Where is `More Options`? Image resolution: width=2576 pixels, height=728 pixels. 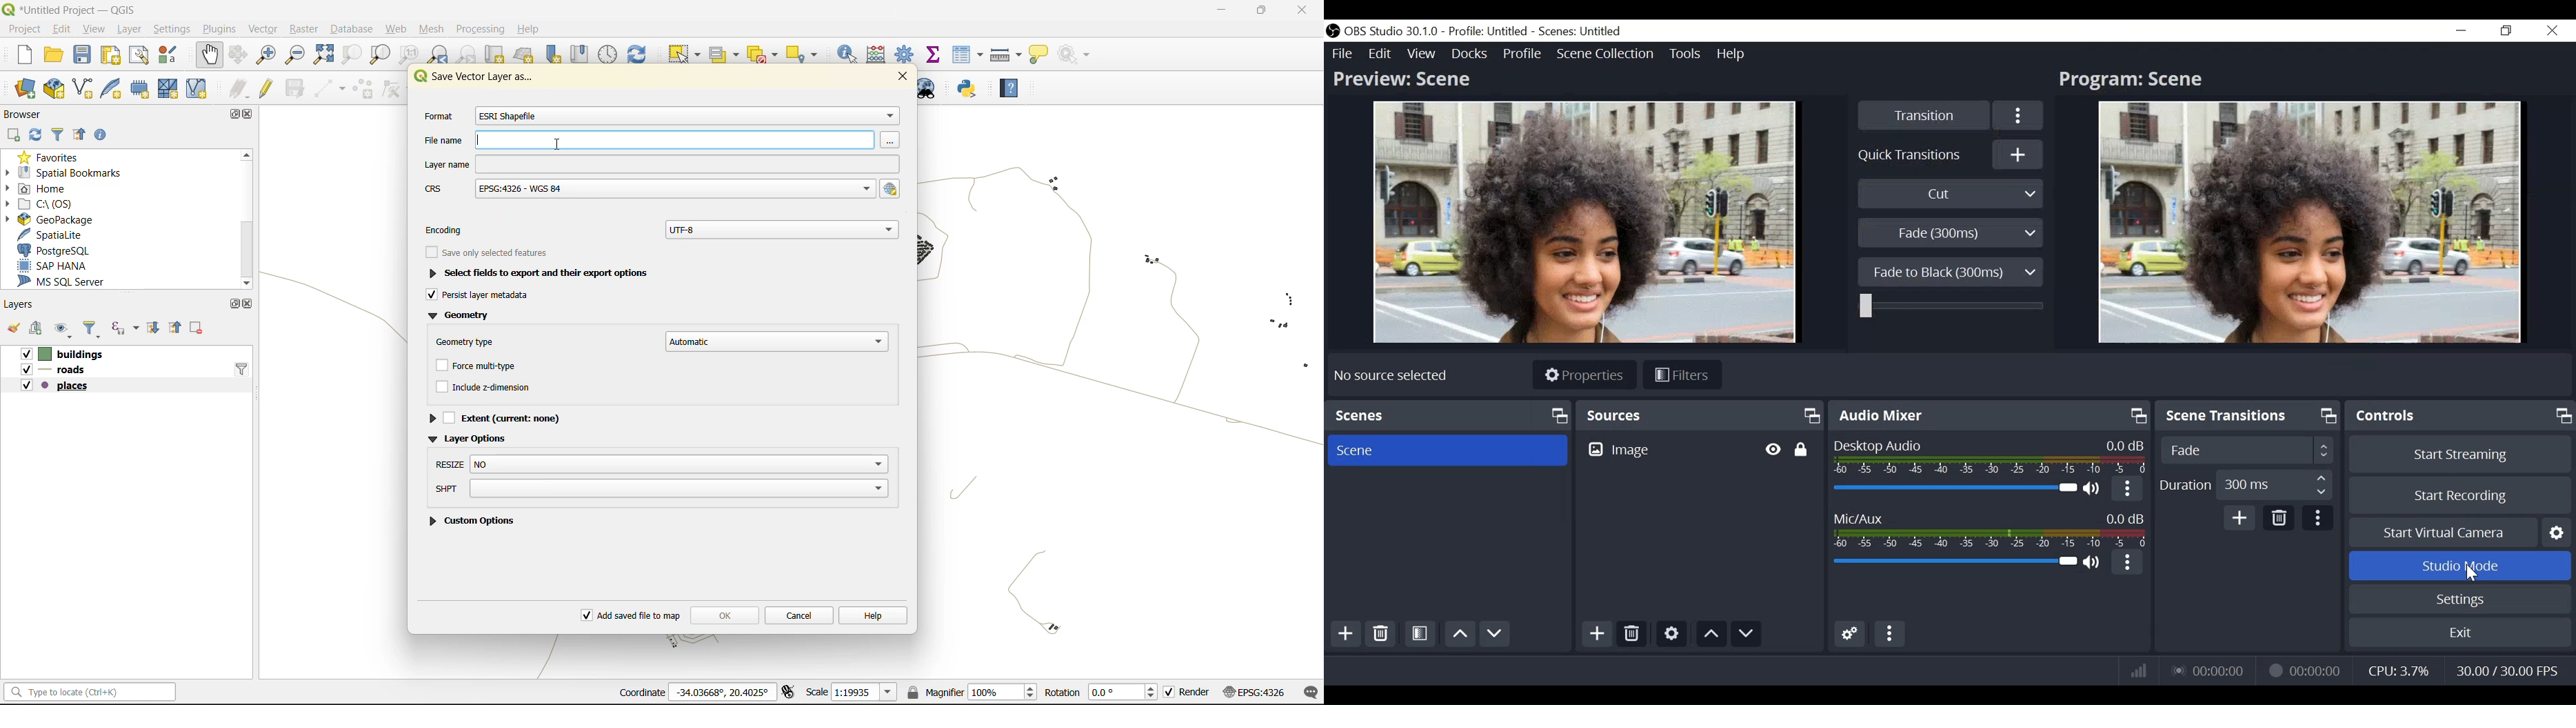
More Options is located at coordinates (2017, 116).